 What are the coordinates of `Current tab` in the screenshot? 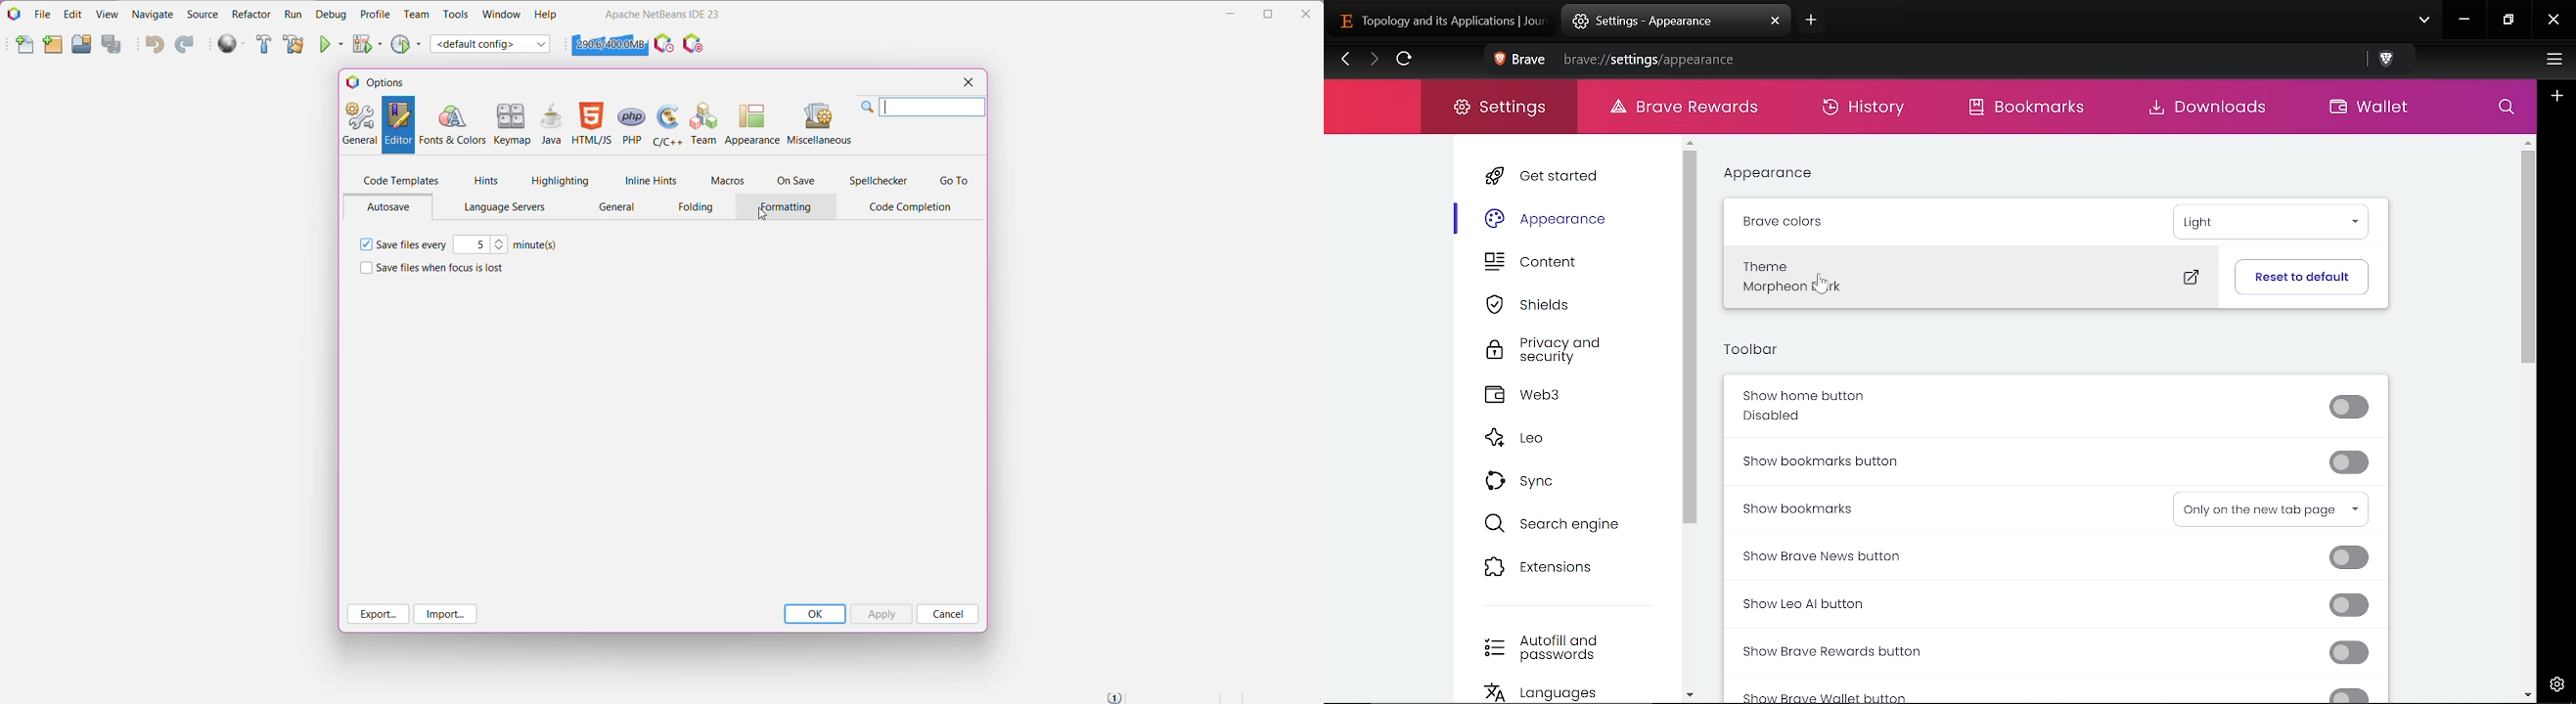 It's located at (1434, 20).